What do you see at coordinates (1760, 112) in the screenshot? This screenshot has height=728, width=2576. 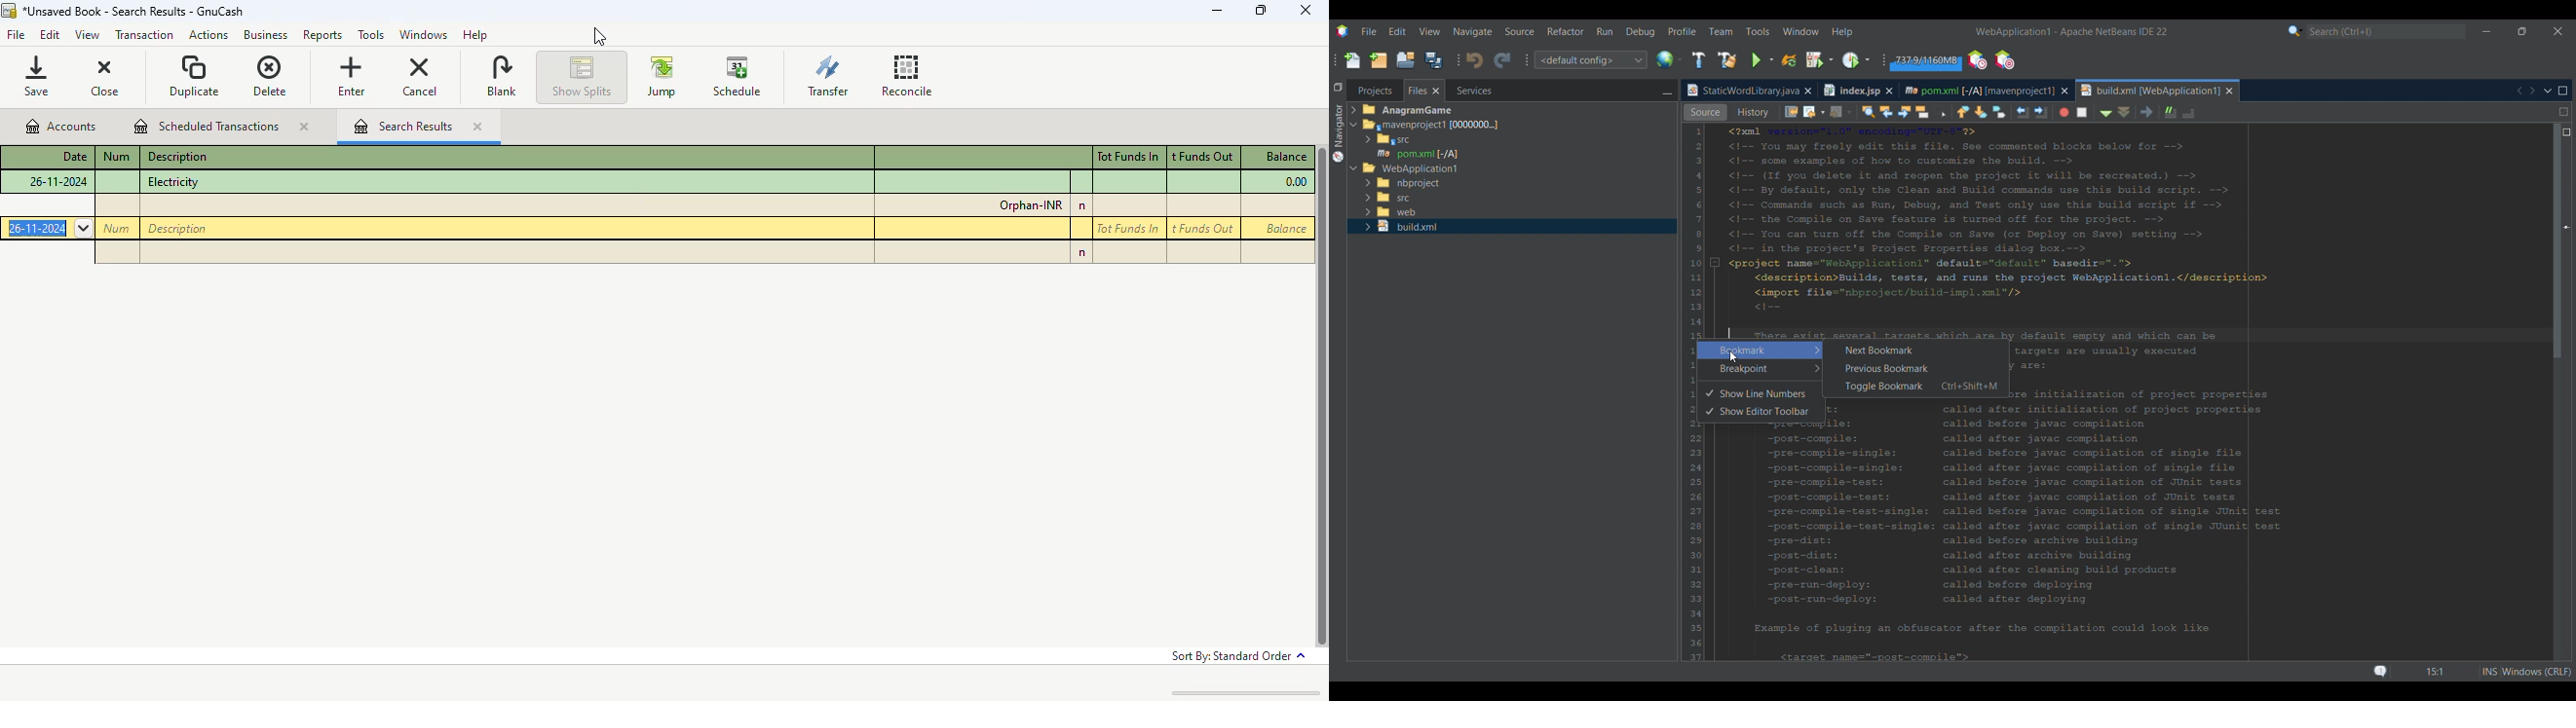 I see `Graph view` at bounding box center [1760, 112].